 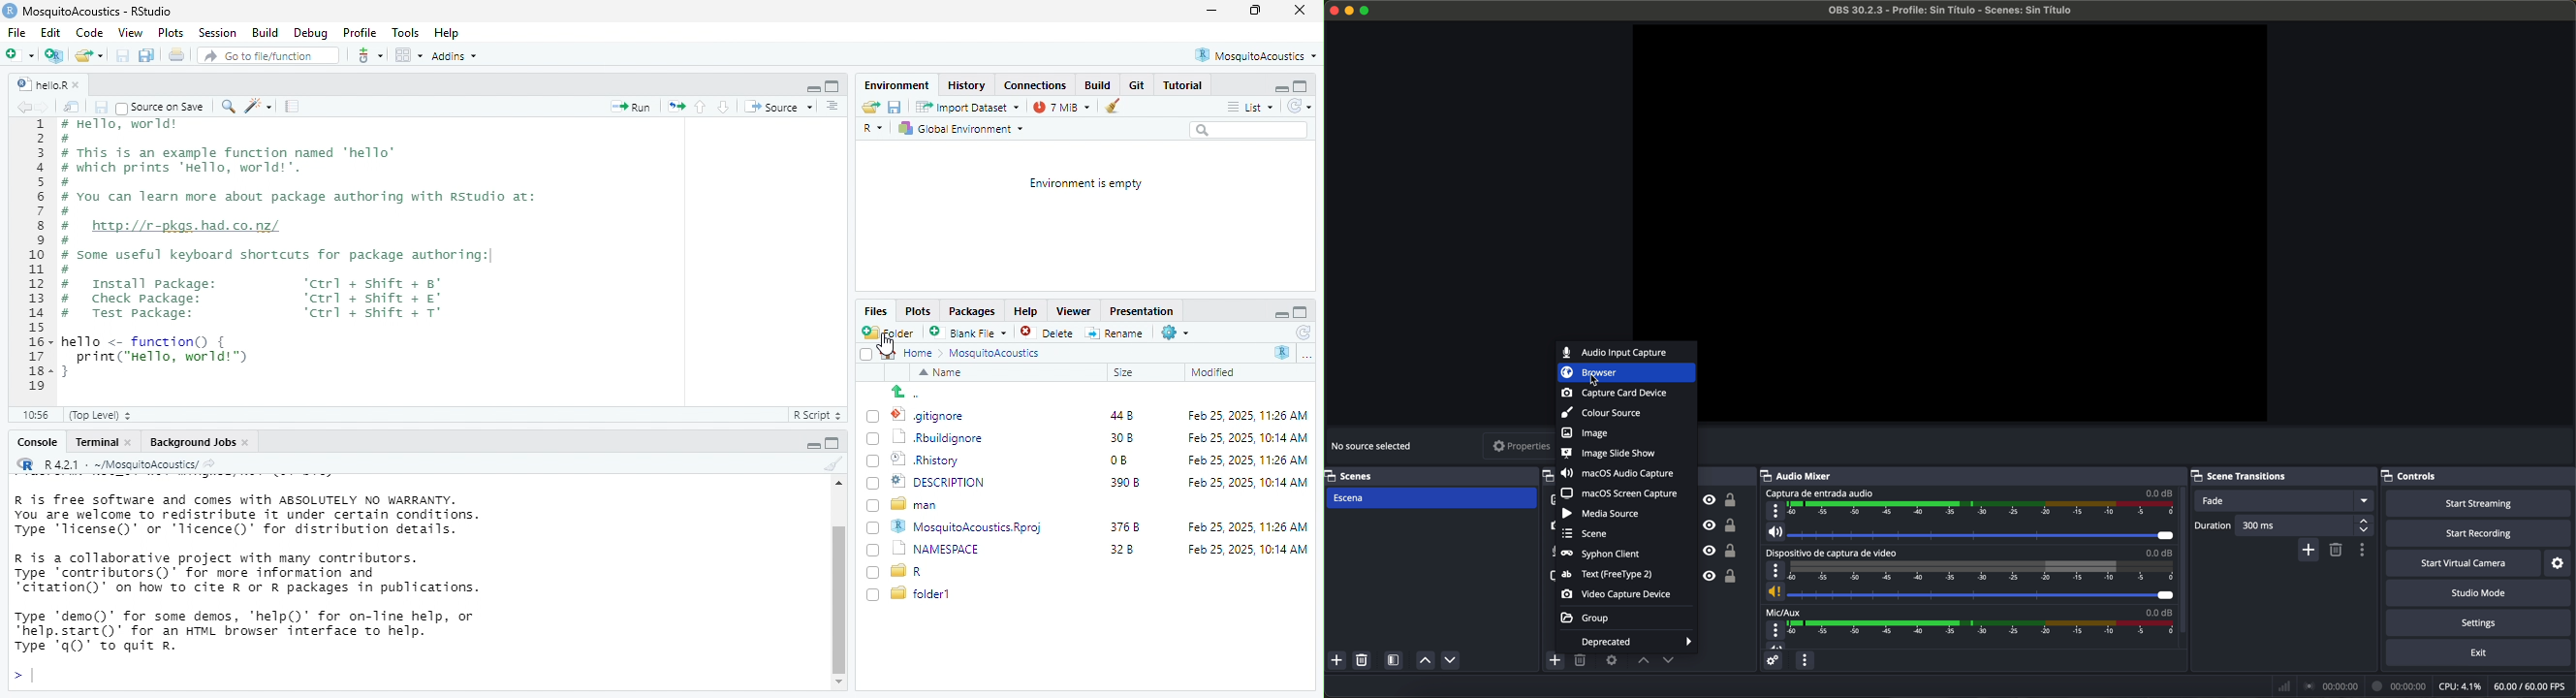 I want to click on  .gitignore, so click(x=934, y=417).